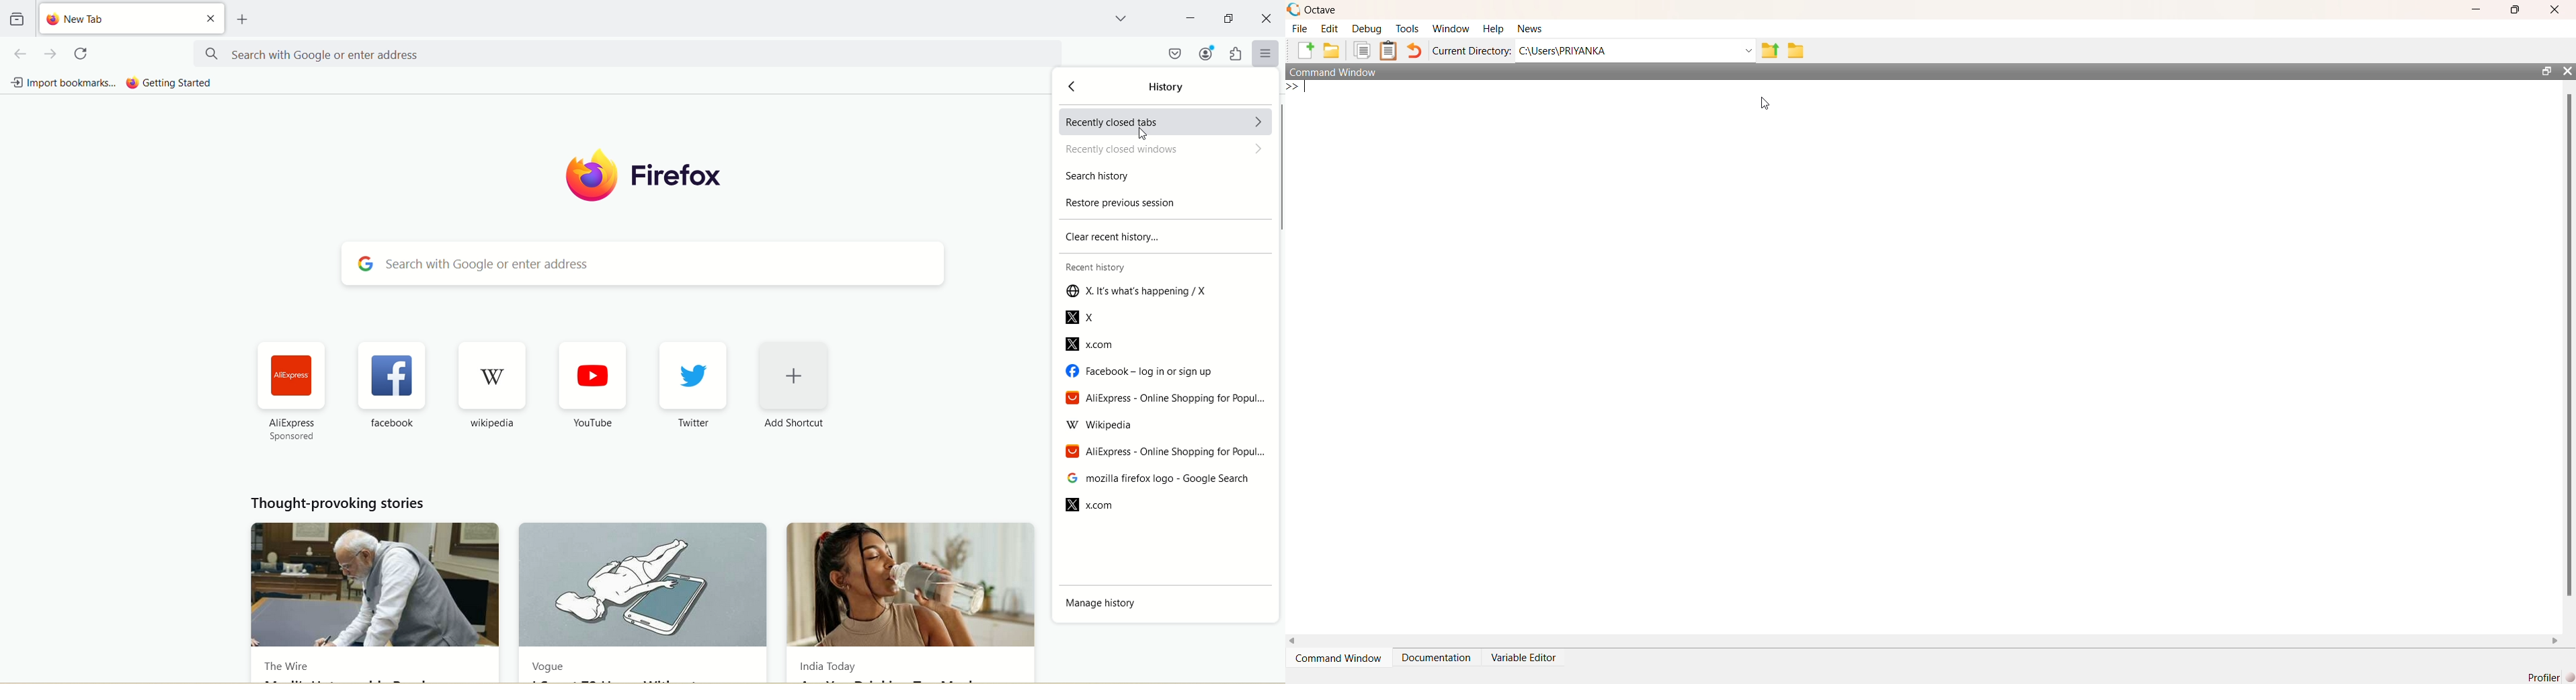 Image resolution: width=2576 pixels, height=700 pixels. What do you see at coordinates (794, 425) in the screenshot?
I see `Add Shortcut` at bounding box center [794, 425].